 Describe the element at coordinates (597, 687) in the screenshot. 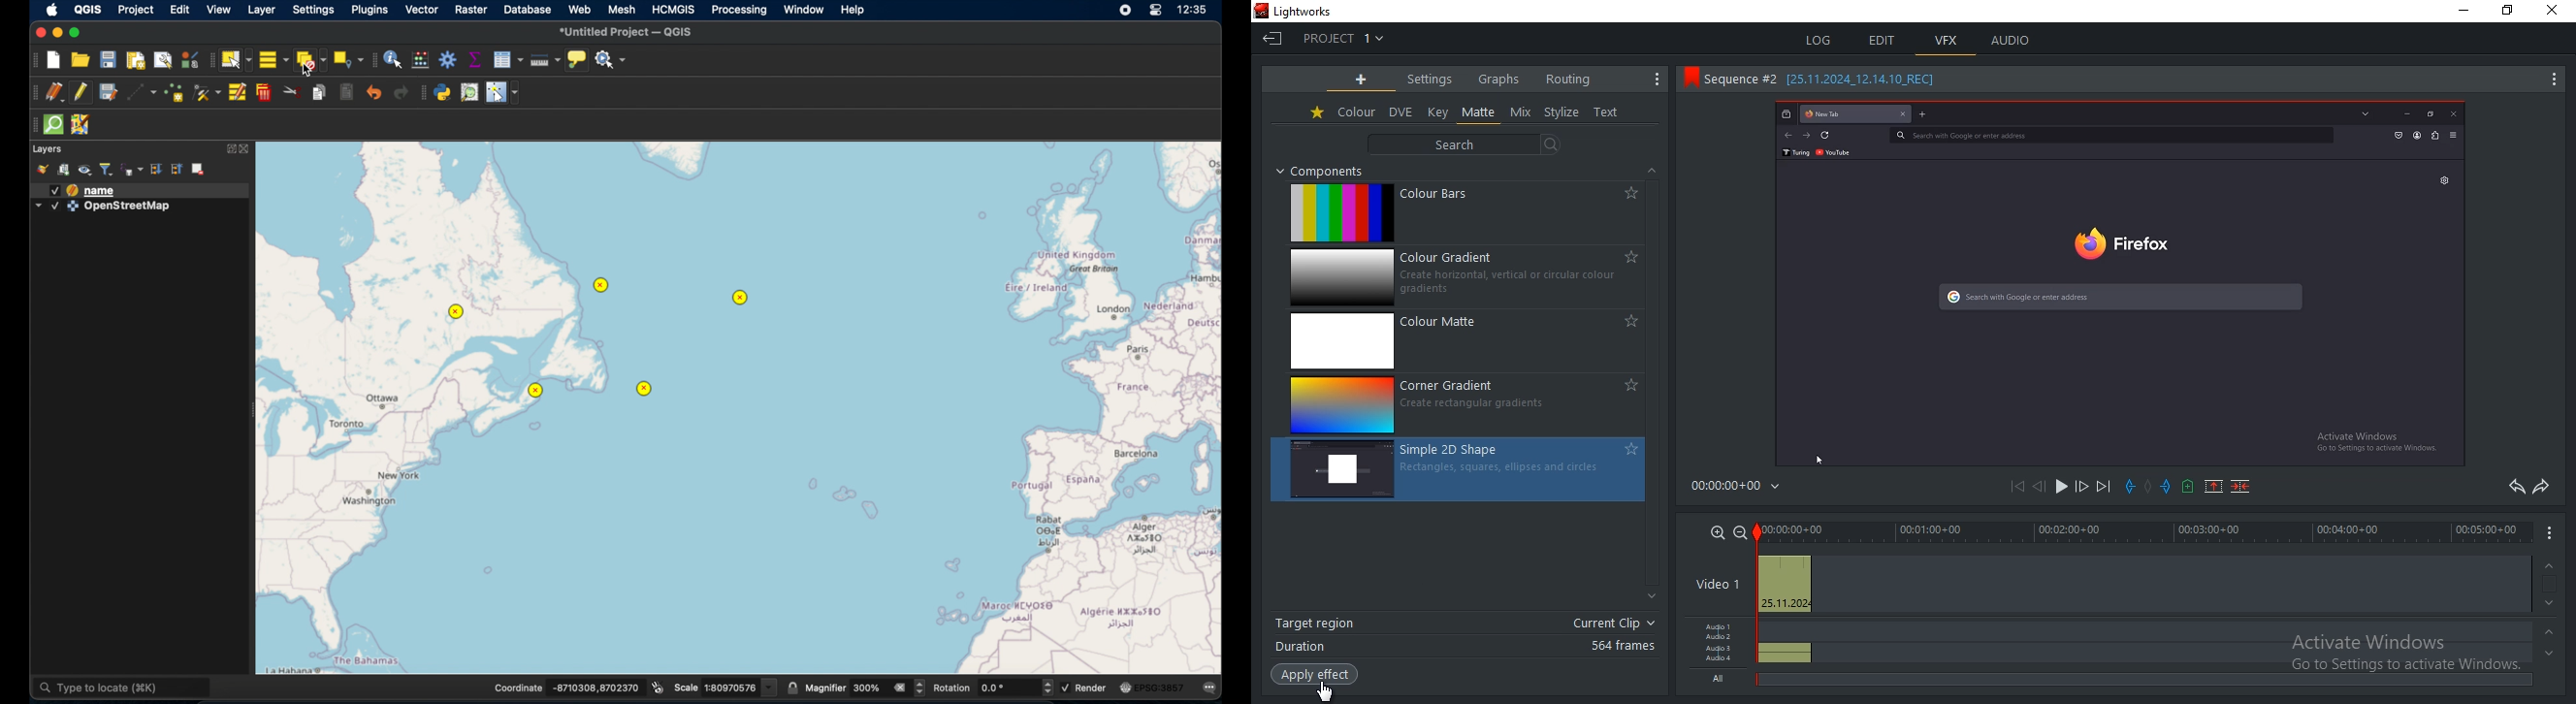

I see `Coordinate value` at that location.